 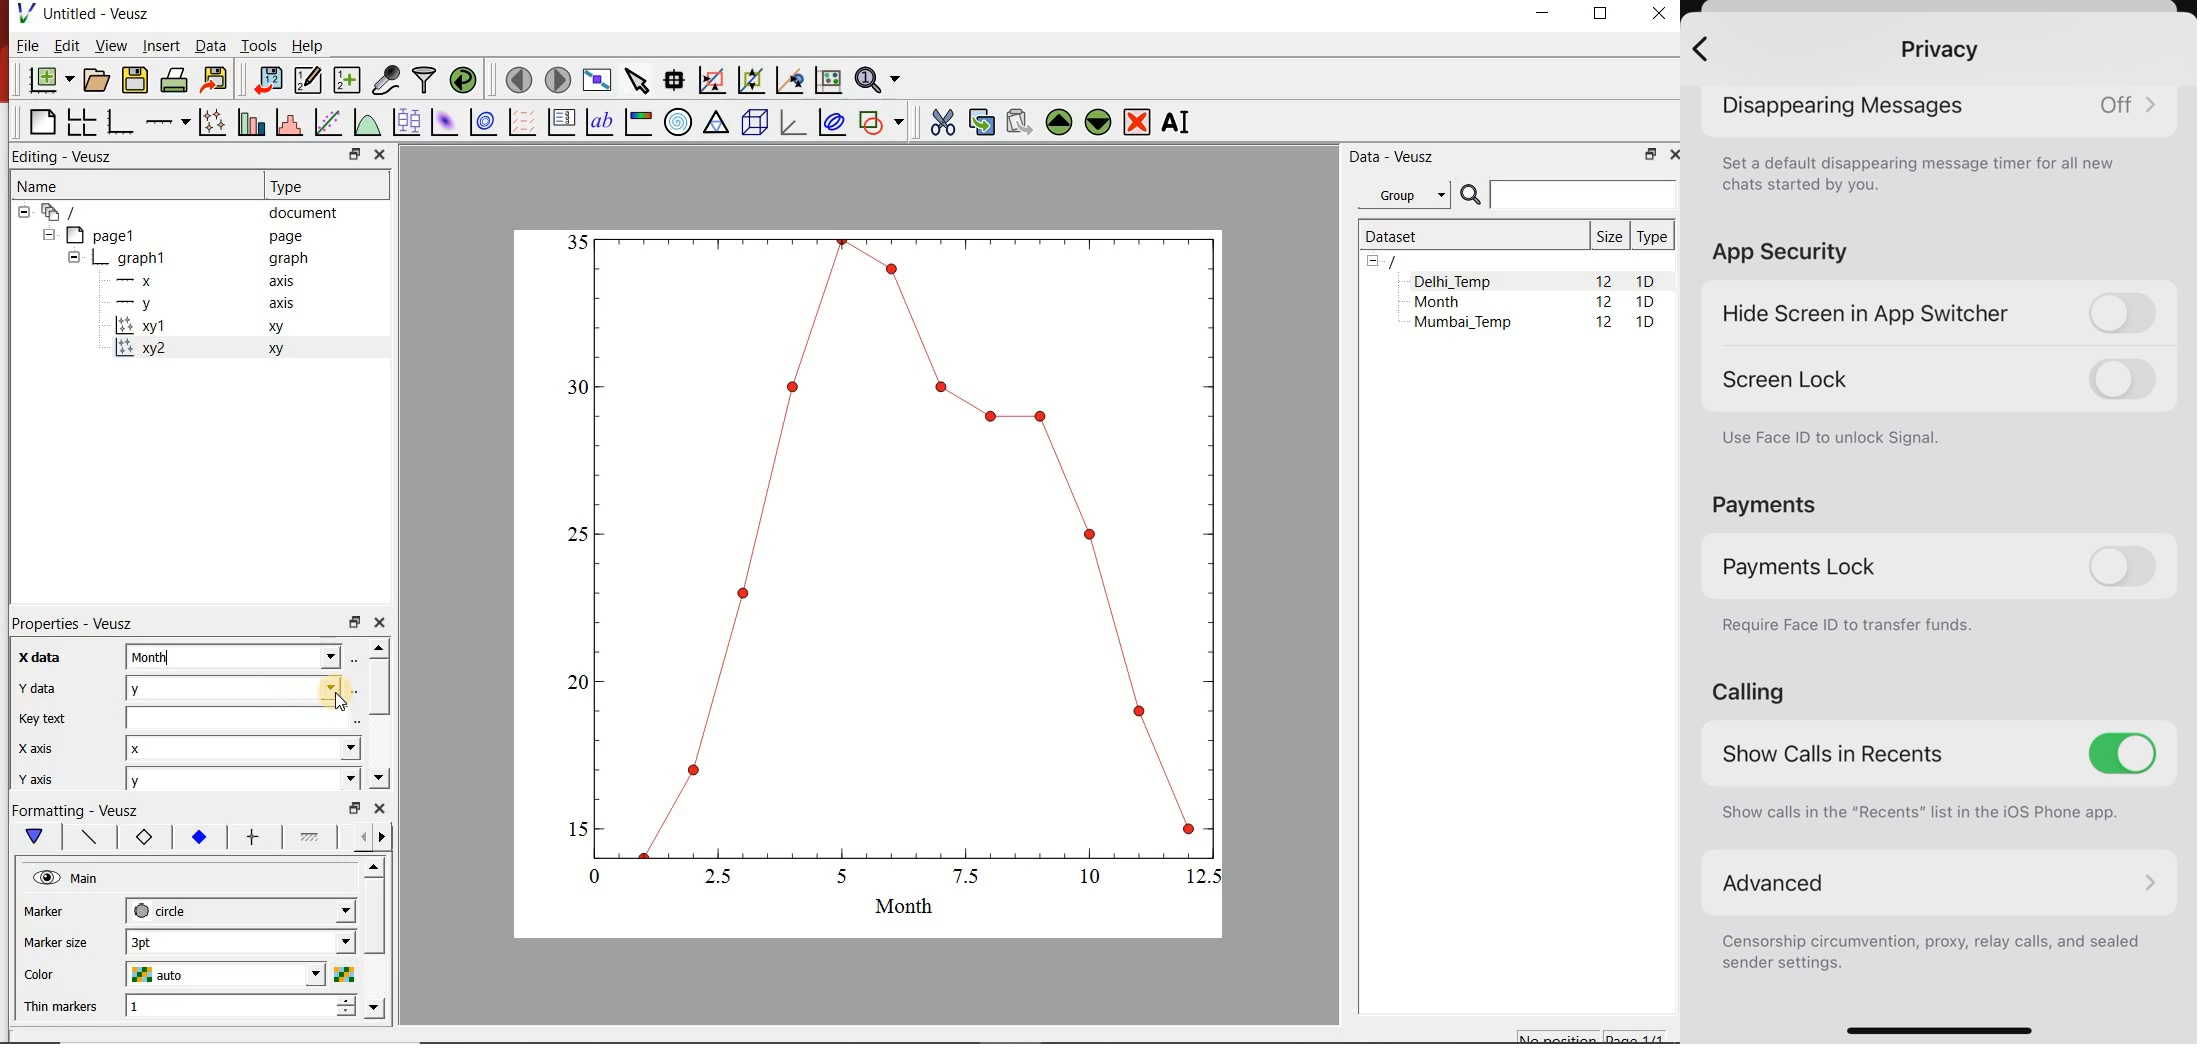 What do you see at coordinates (716, 124) in the screenshot?
I see `Ternary graph` at bounding box center [716, 124].